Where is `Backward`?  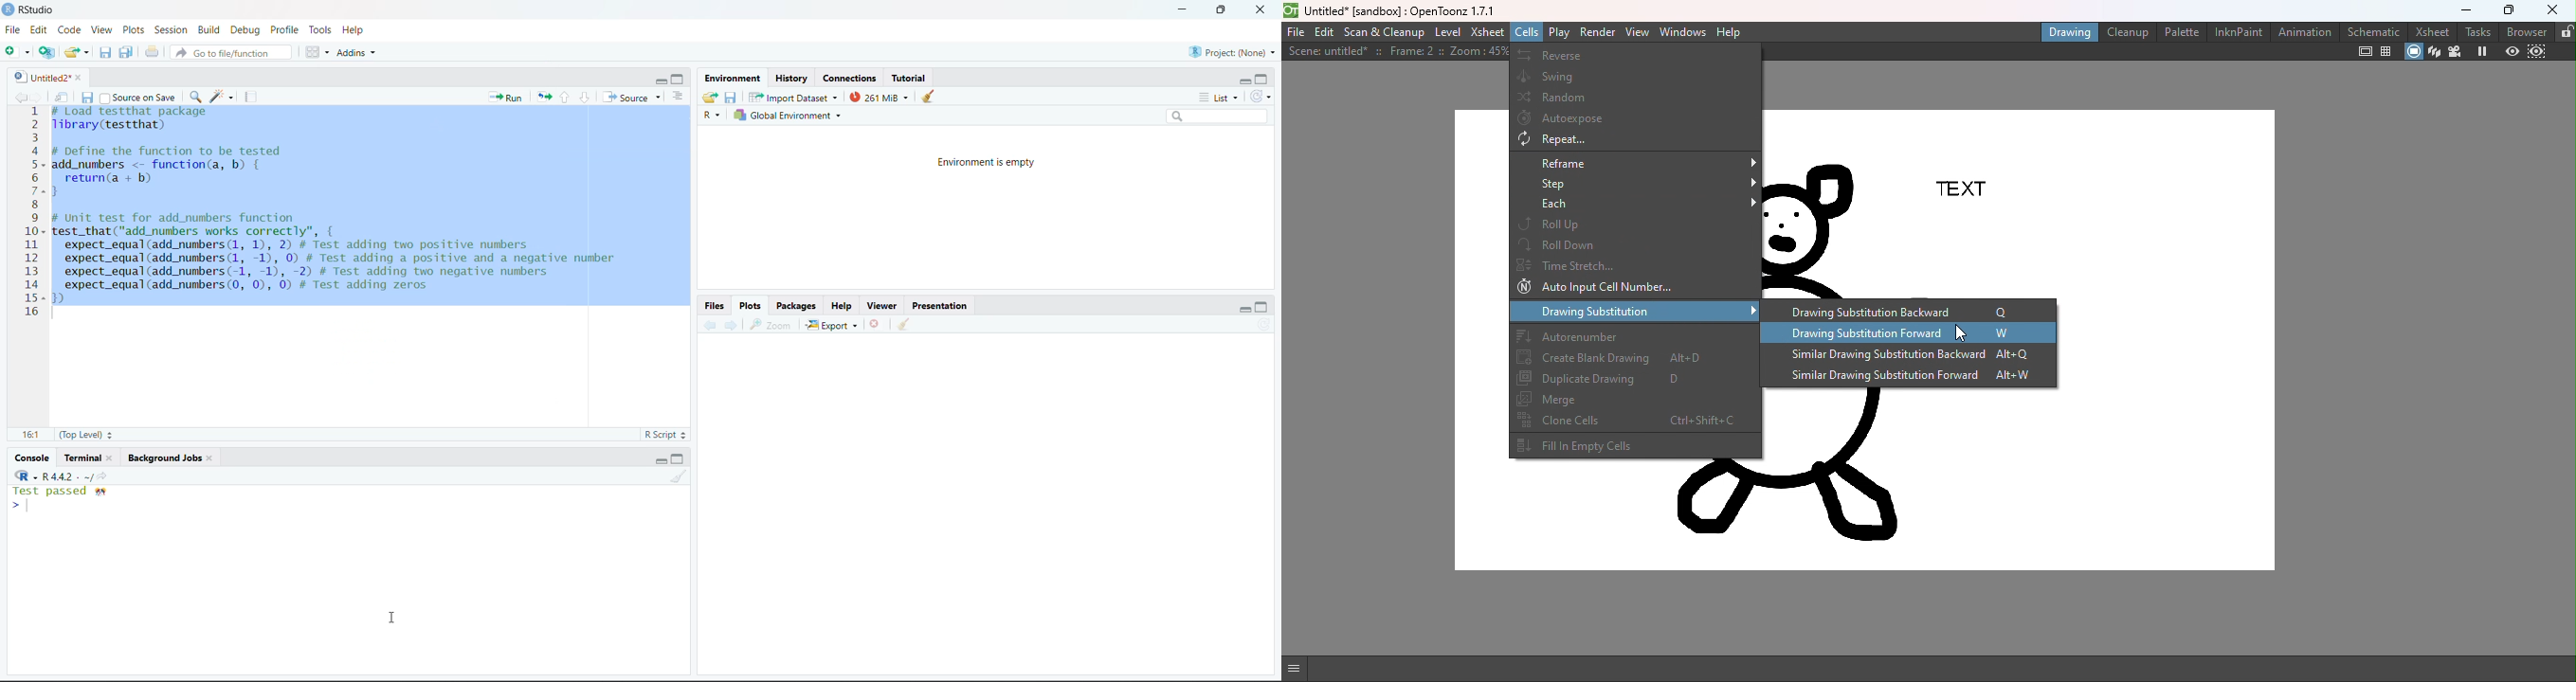 Backward is located at coordinates (709, 324).